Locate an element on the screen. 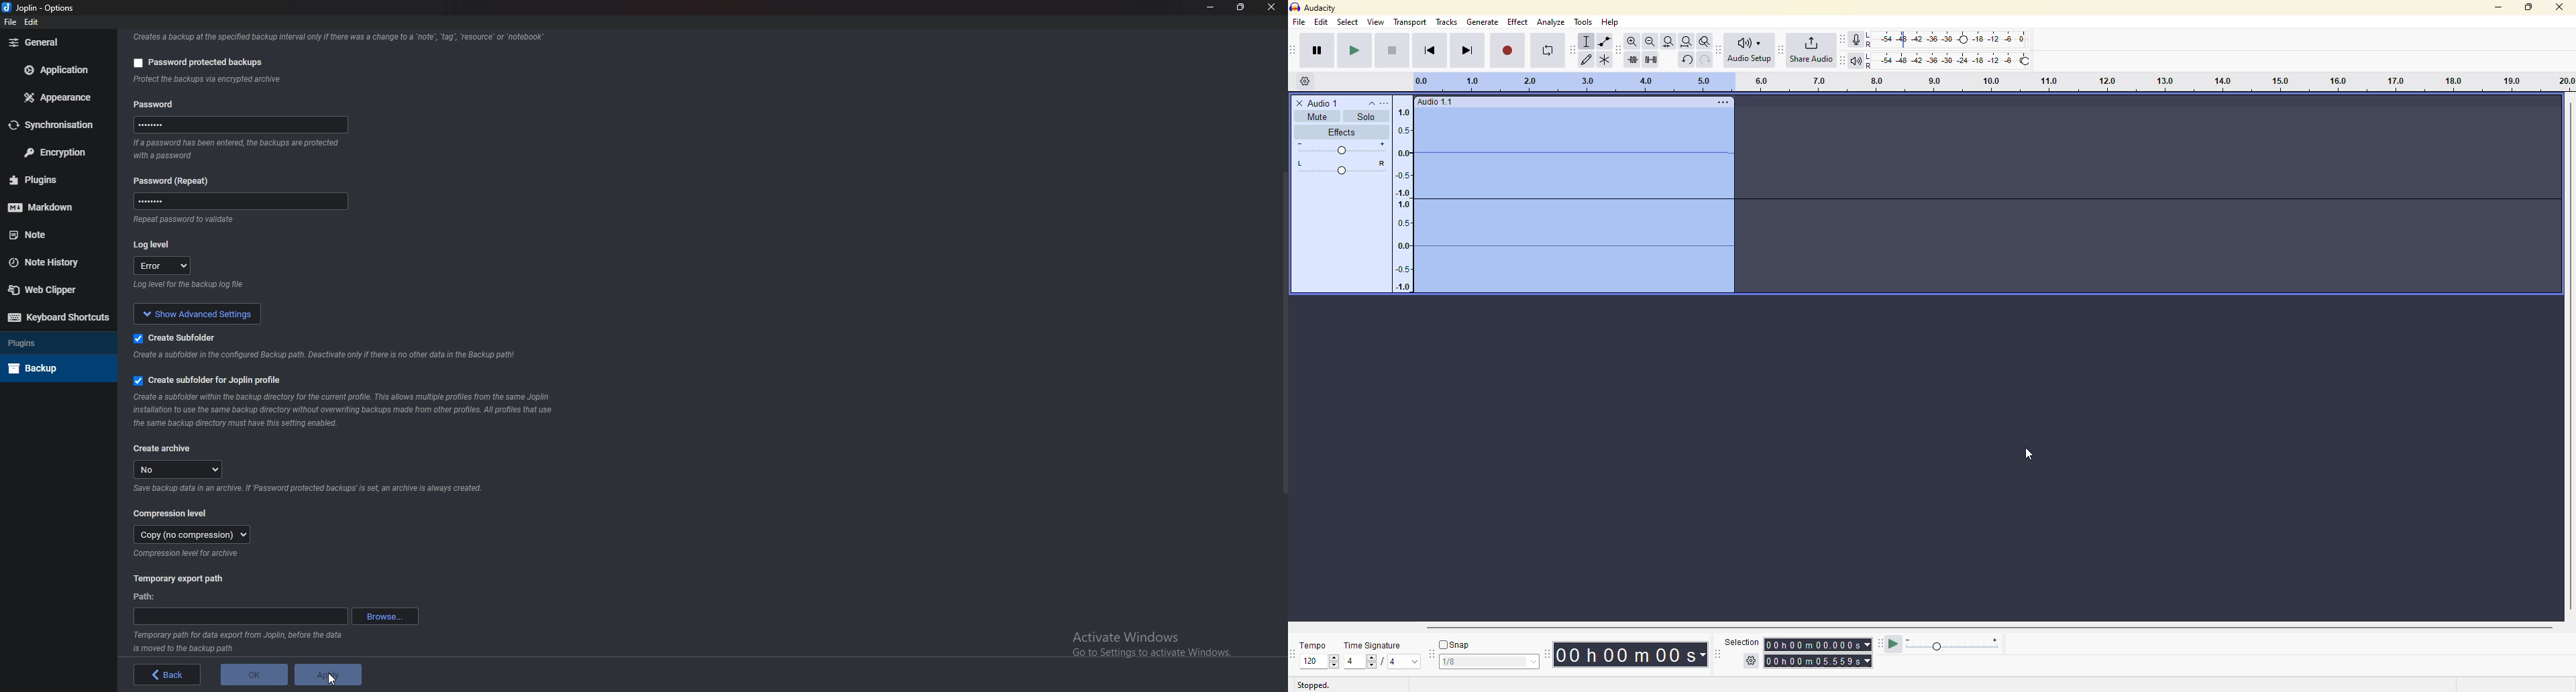  password is located at coordinates (236, 203).